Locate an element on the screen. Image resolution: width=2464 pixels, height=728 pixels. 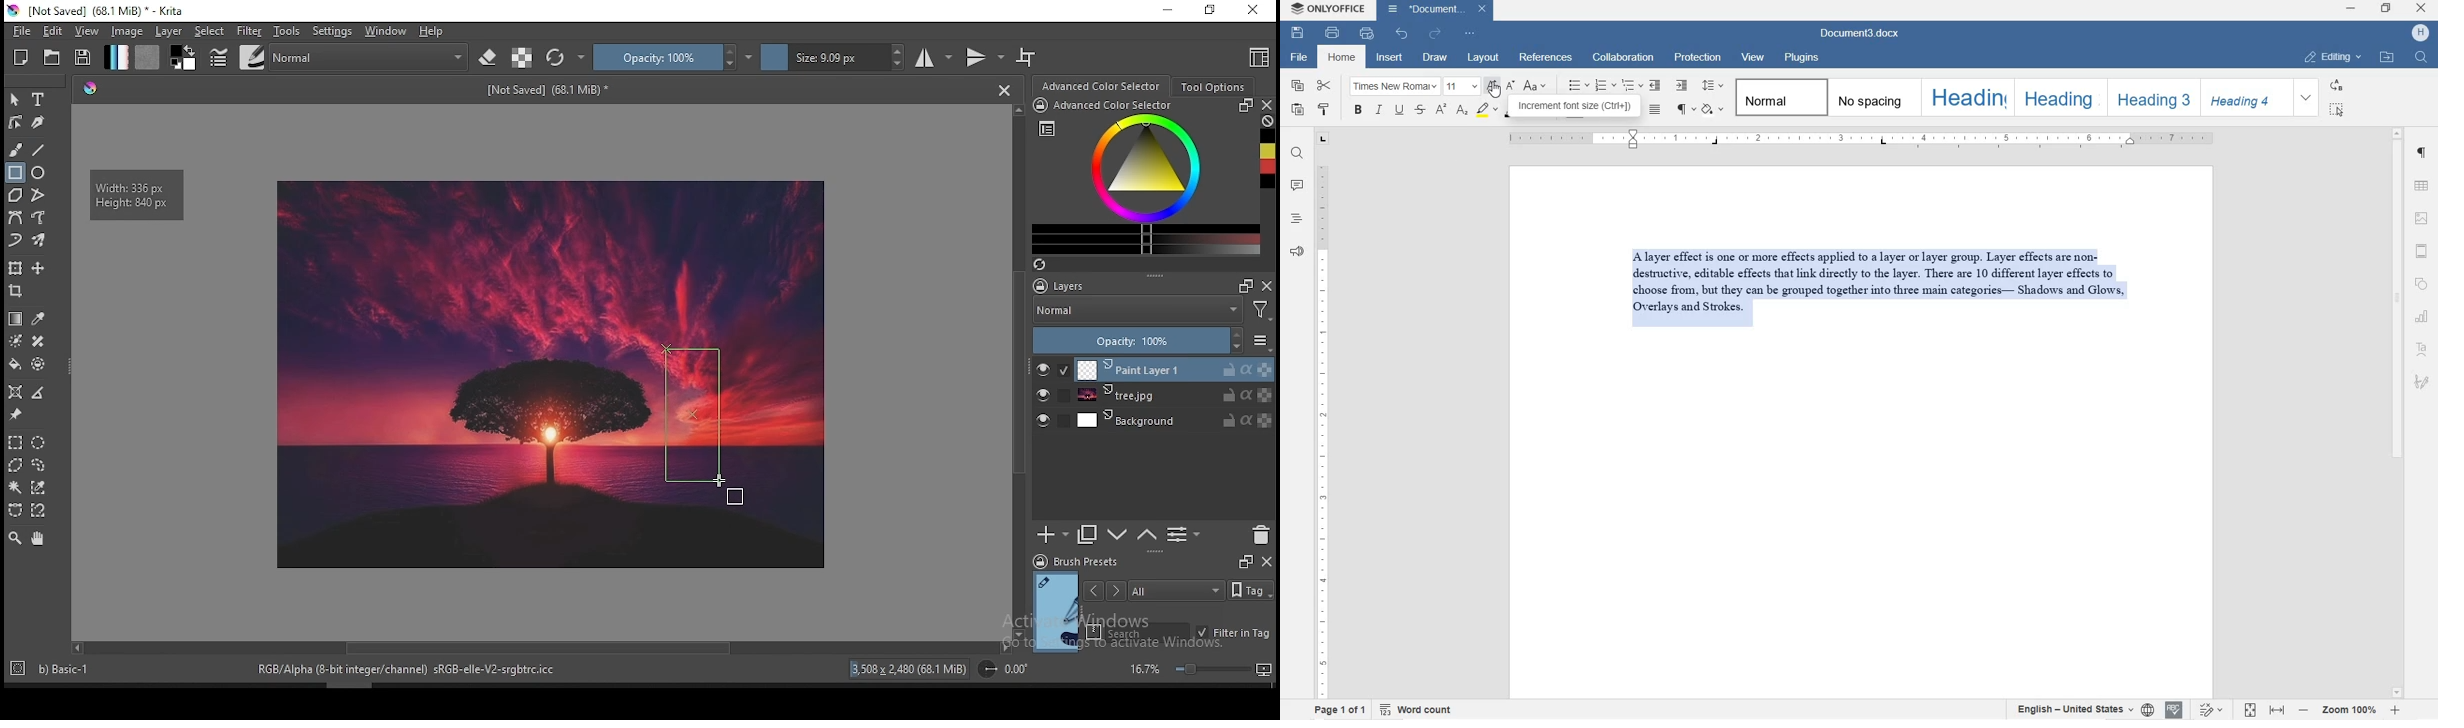
headings is located at coordinates (1297, 219).